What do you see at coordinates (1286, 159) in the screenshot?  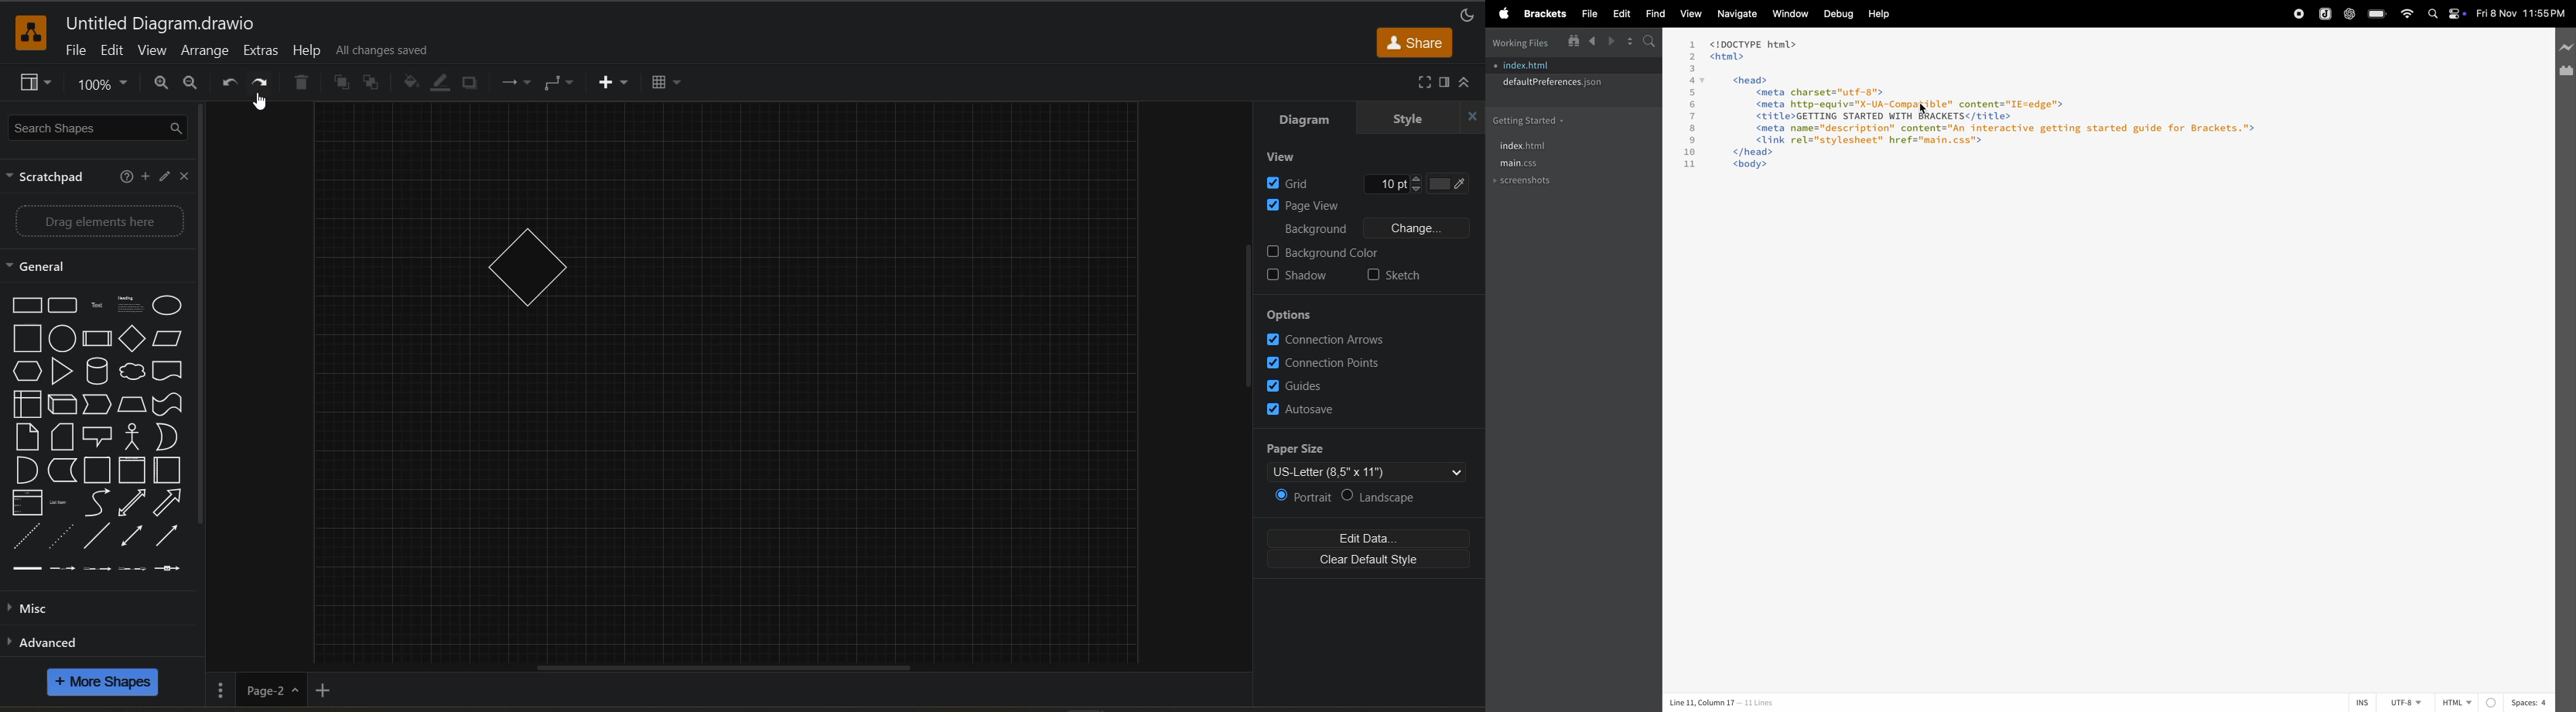 I see `view` at bounding box center [1286, 159].